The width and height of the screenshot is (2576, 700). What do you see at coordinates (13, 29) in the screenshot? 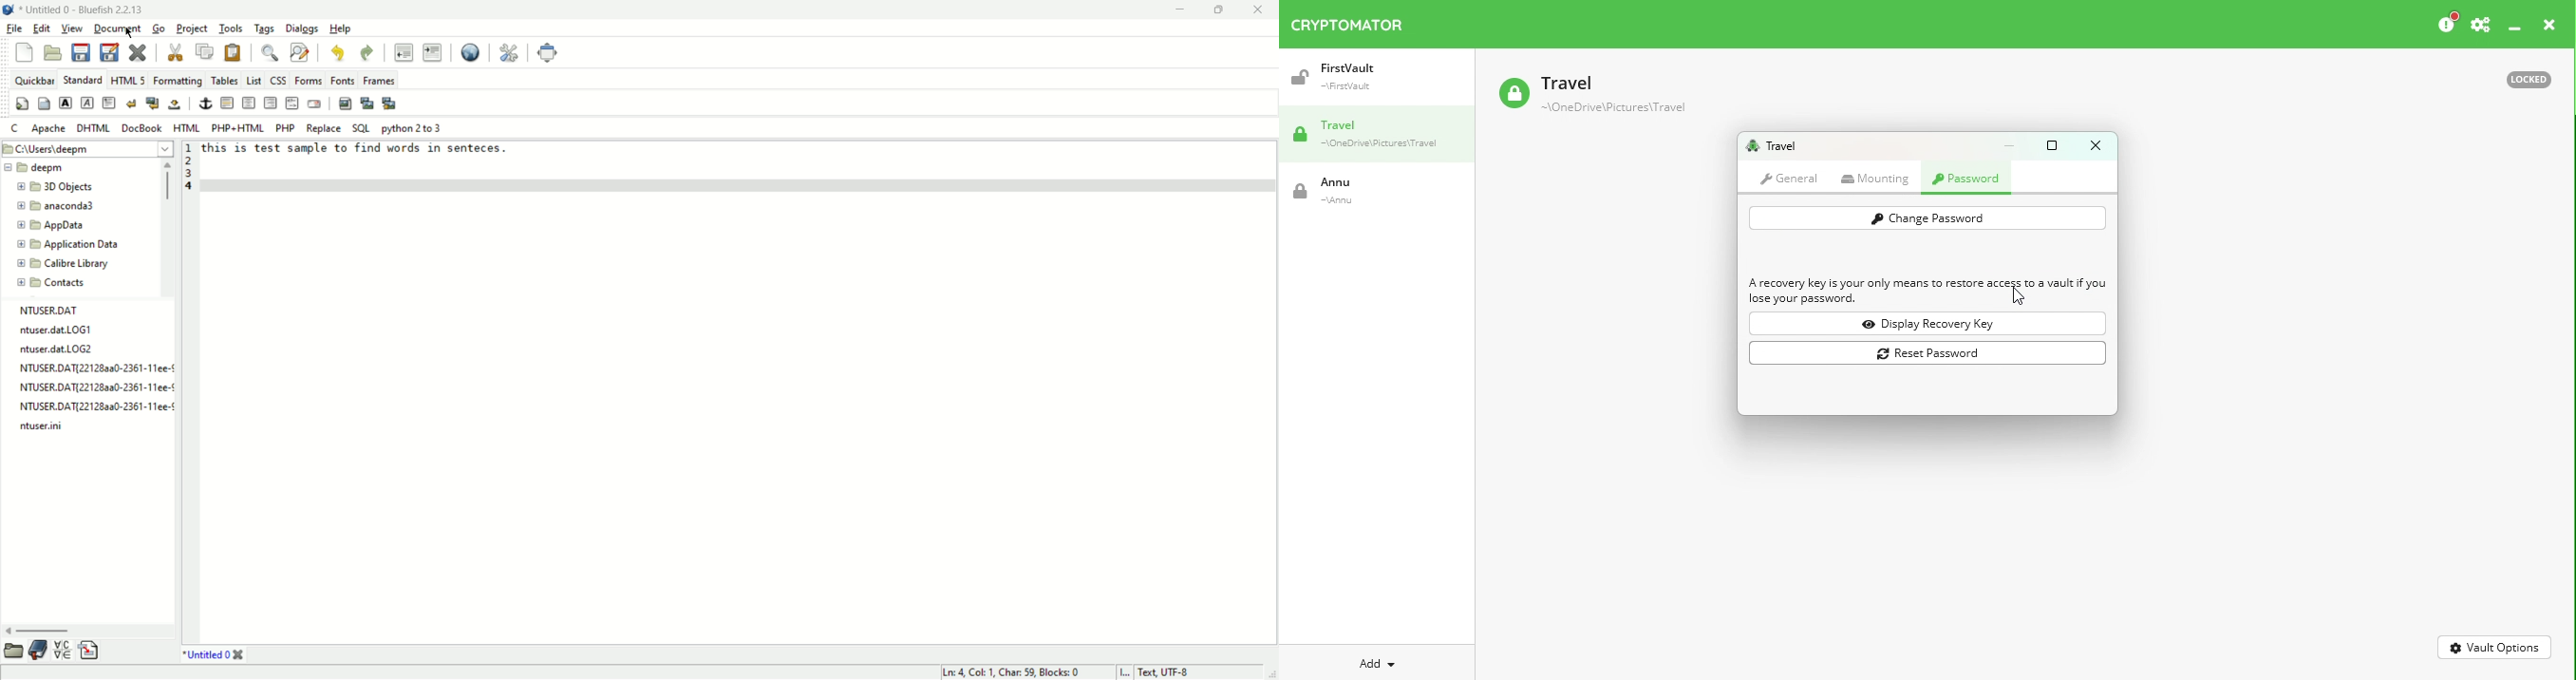
I see `file` at bounding box center [13, 29].